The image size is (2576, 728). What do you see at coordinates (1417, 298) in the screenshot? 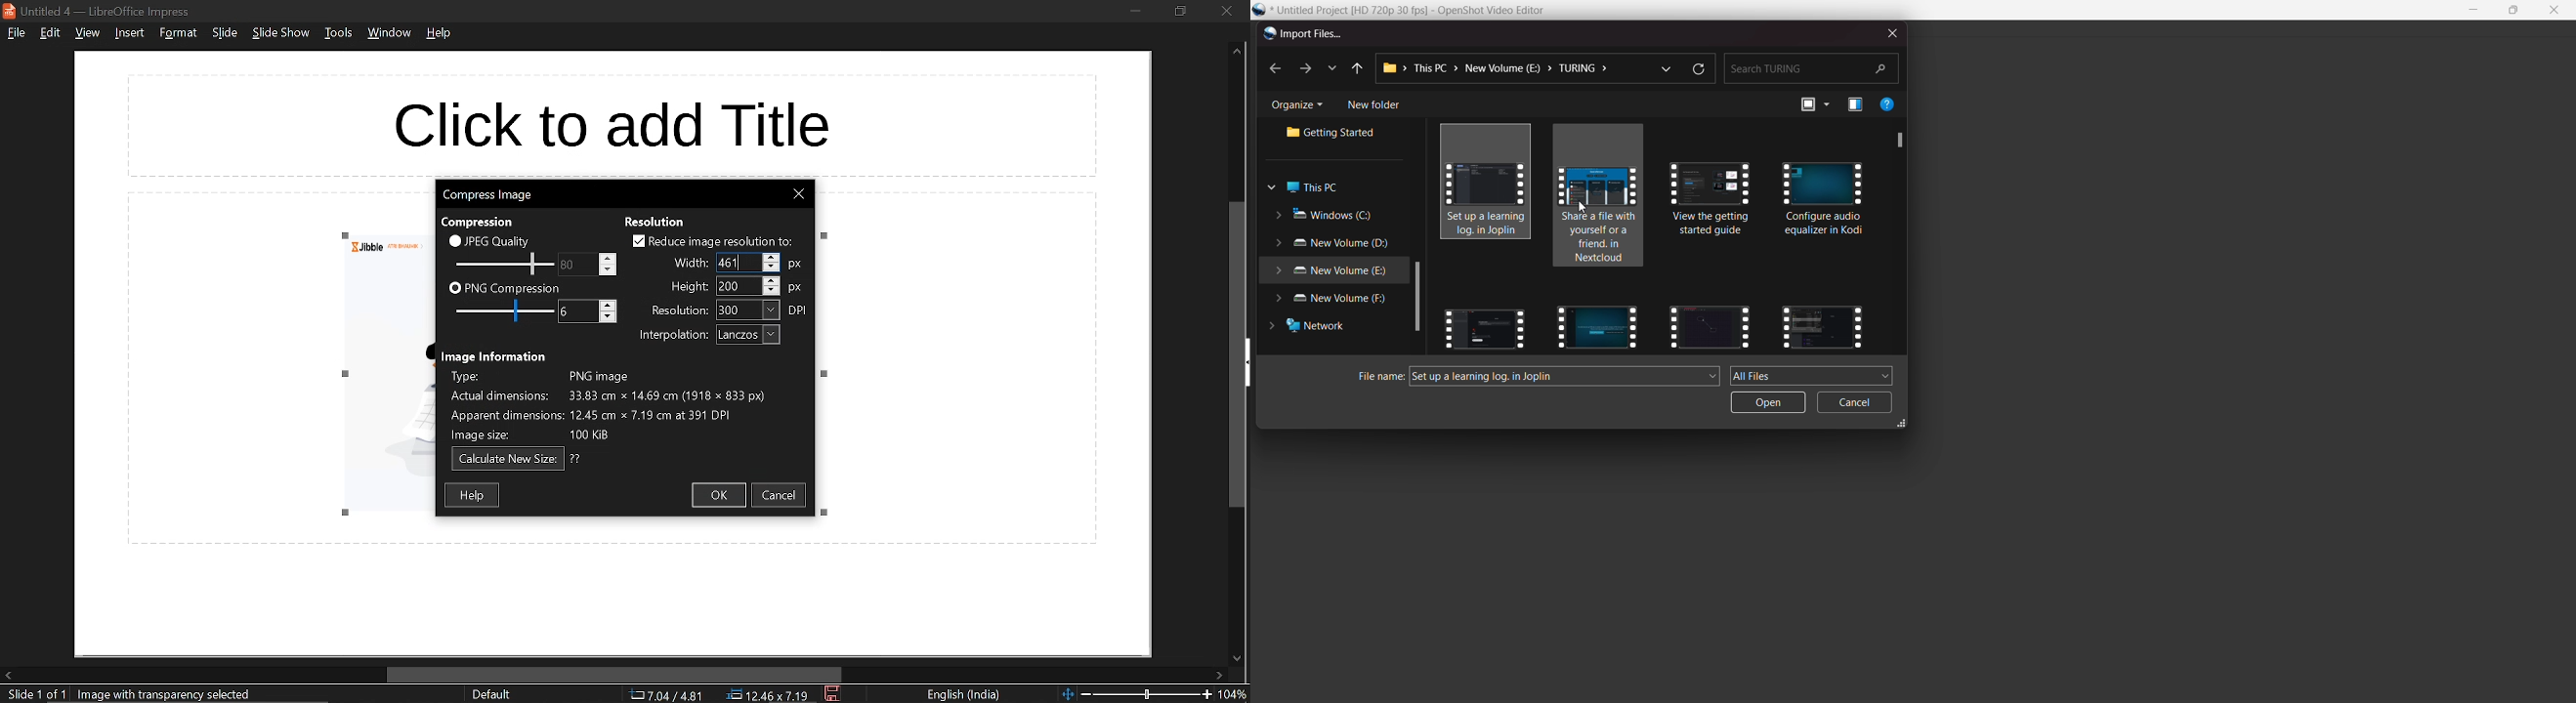
I see `scroll bar` at bounding box center [1417, 298].